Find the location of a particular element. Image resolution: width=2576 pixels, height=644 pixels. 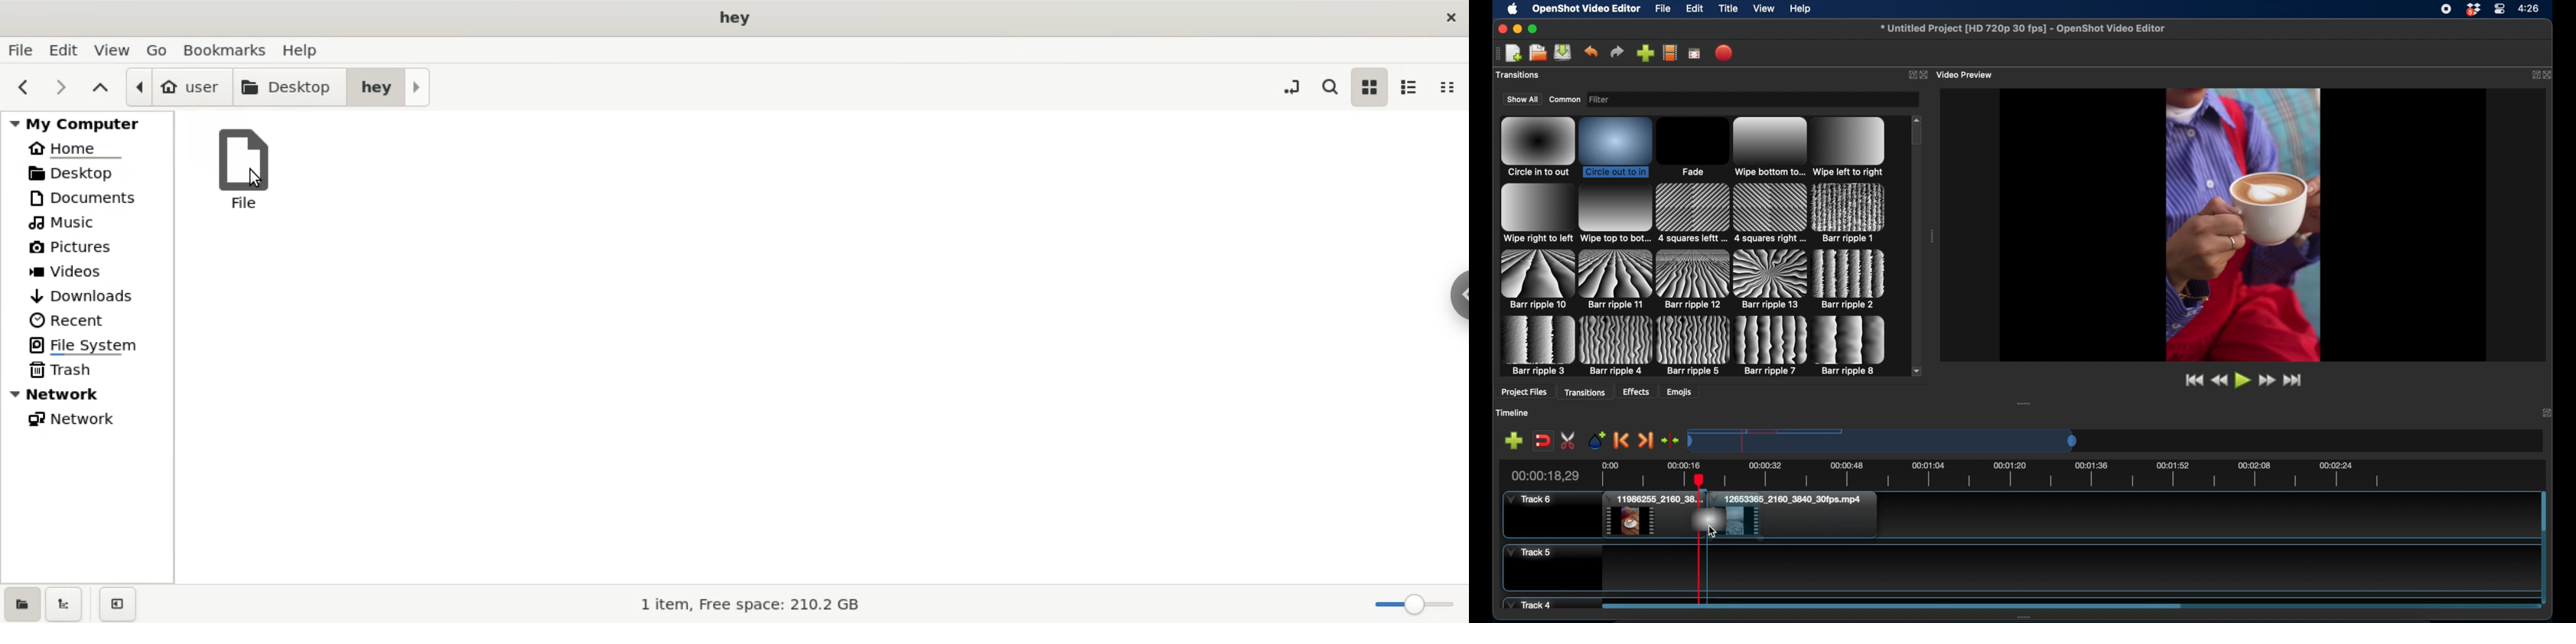

transition is located at coordinates (1850, 279).